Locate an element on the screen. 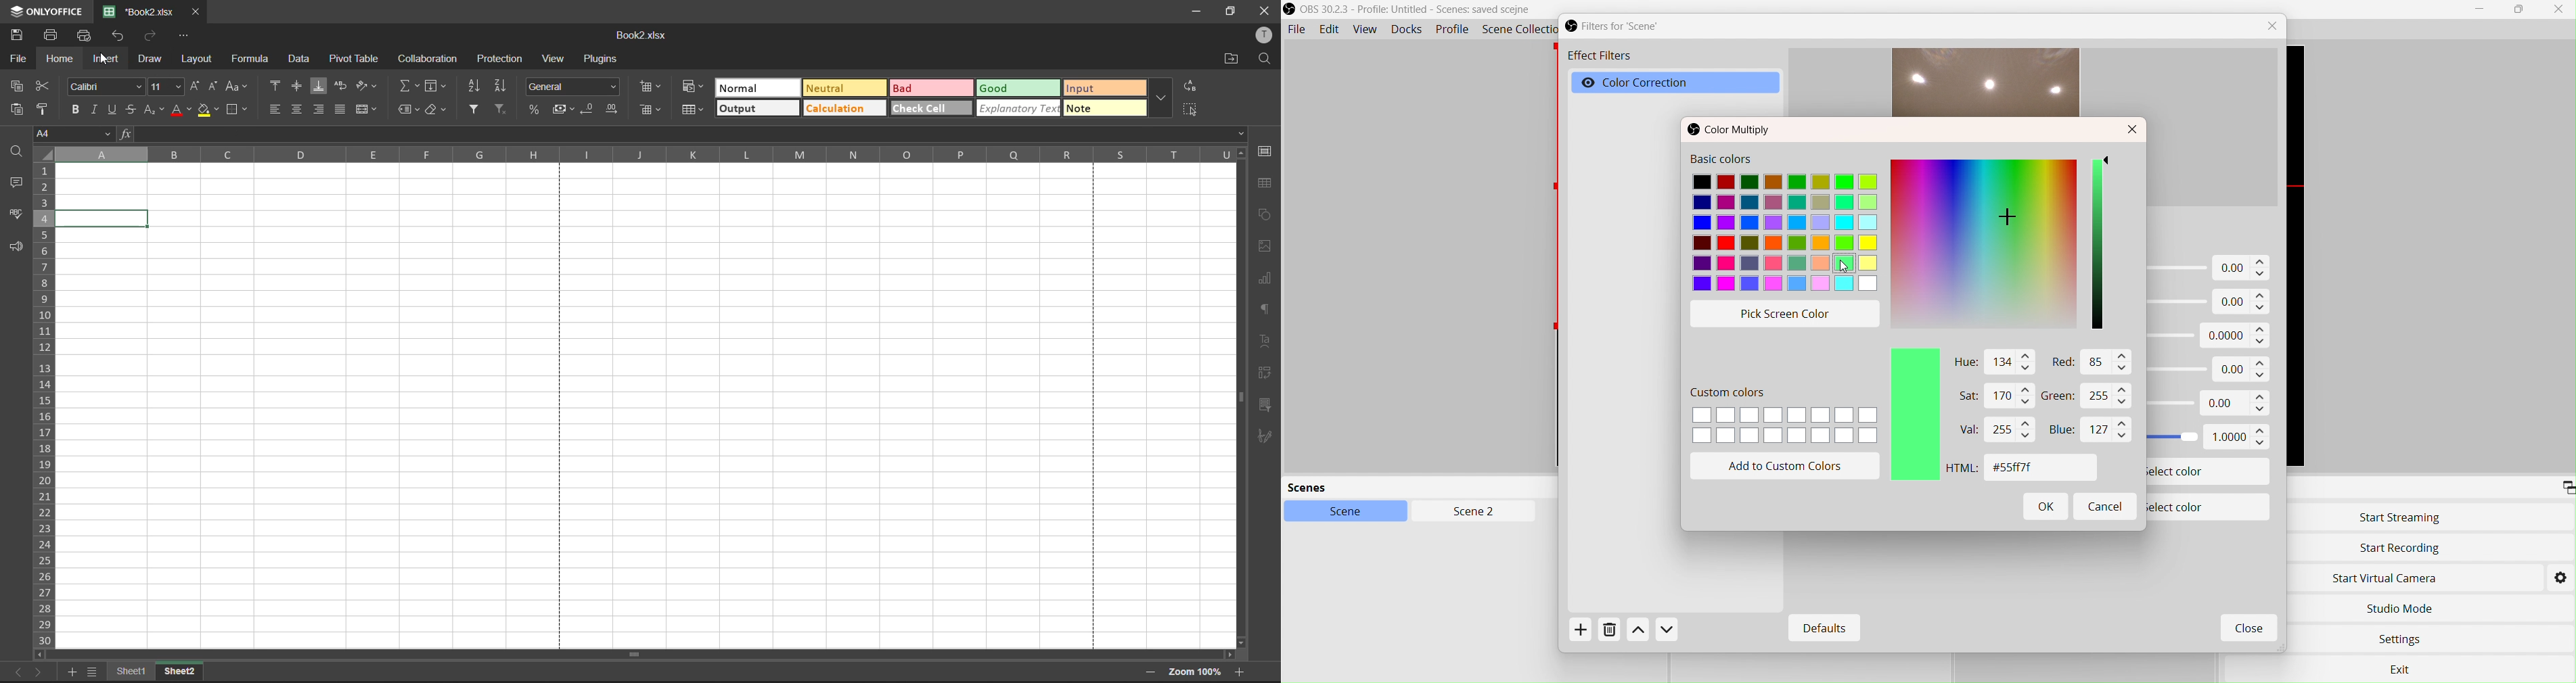 This screenshot has width=2576, height=700. save is located at coordinates (19, 35).